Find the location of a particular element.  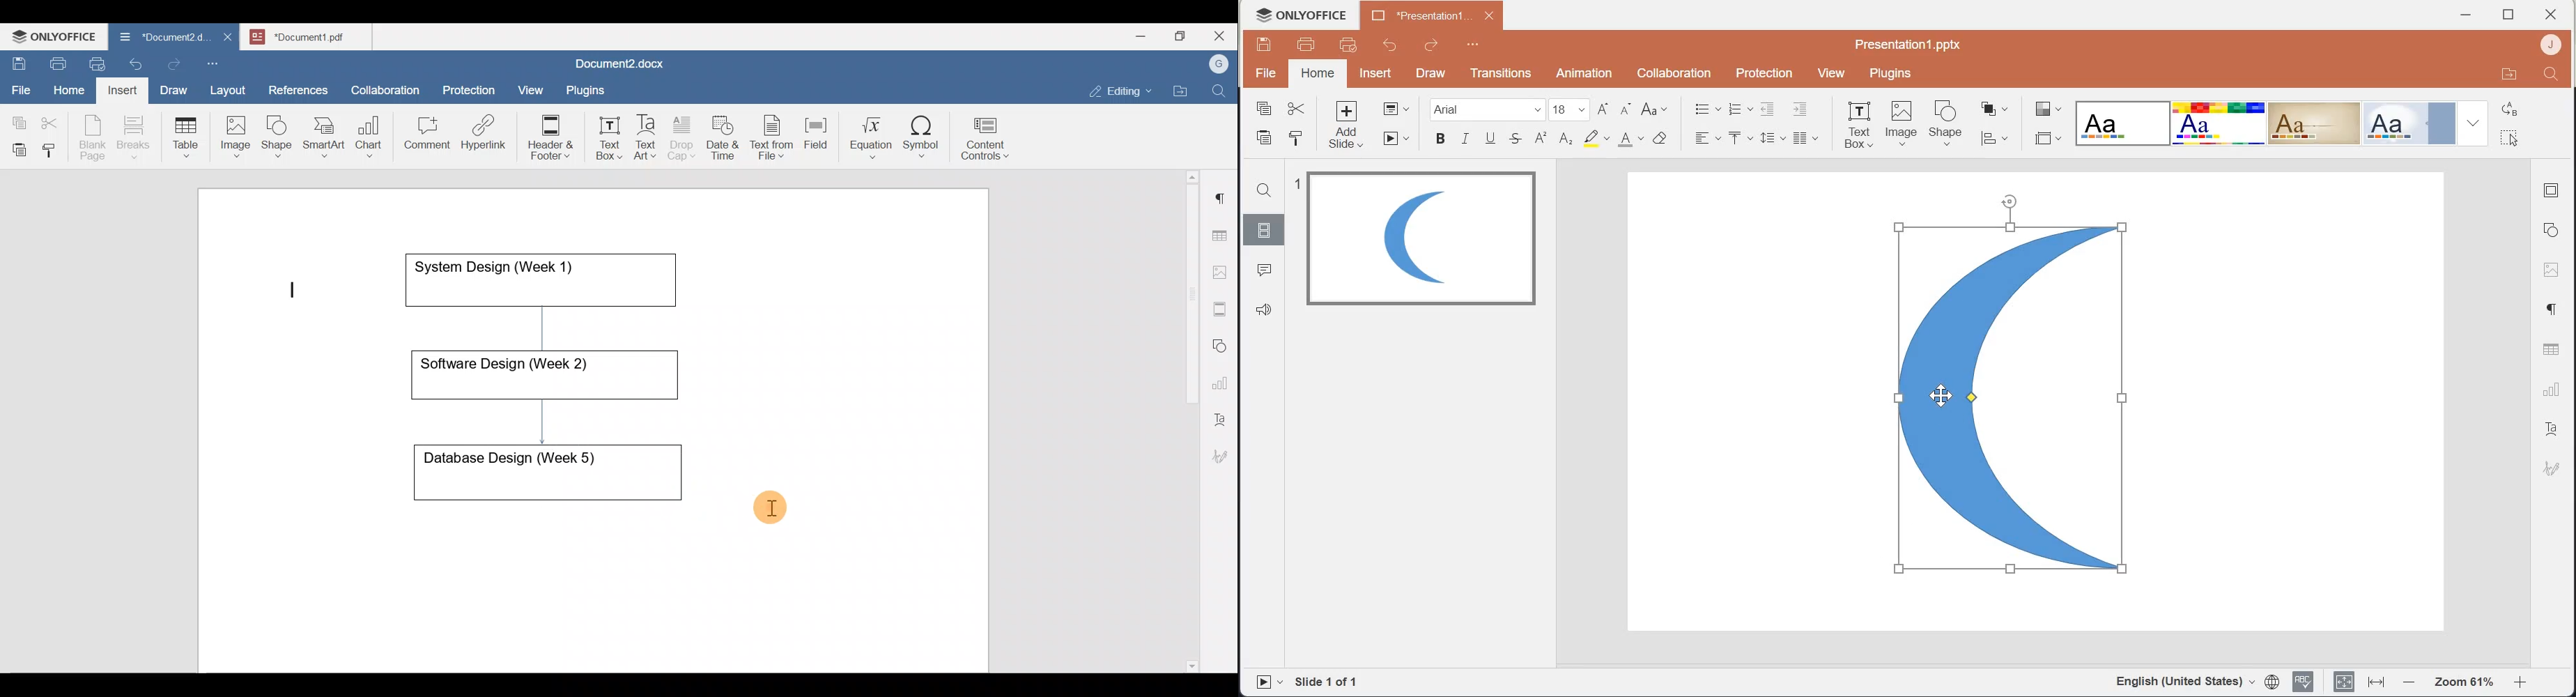

Replace is located at coordinates (2513, 107).